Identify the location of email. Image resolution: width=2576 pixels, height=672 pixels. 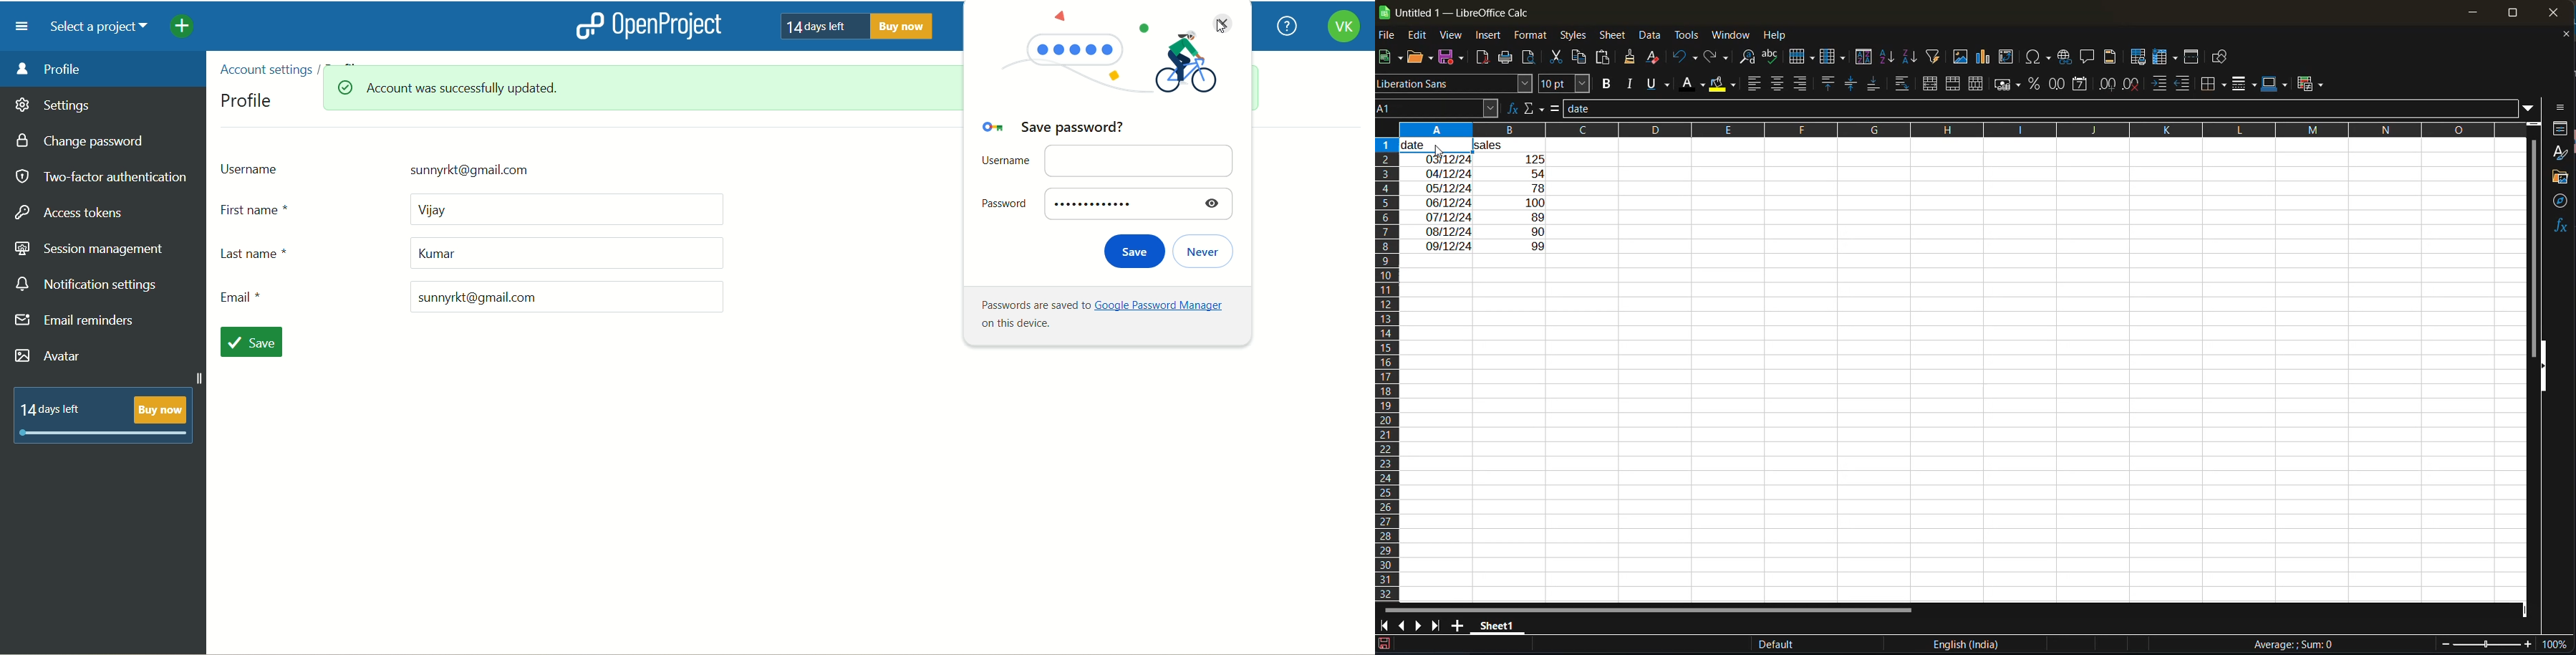
(468, 297).